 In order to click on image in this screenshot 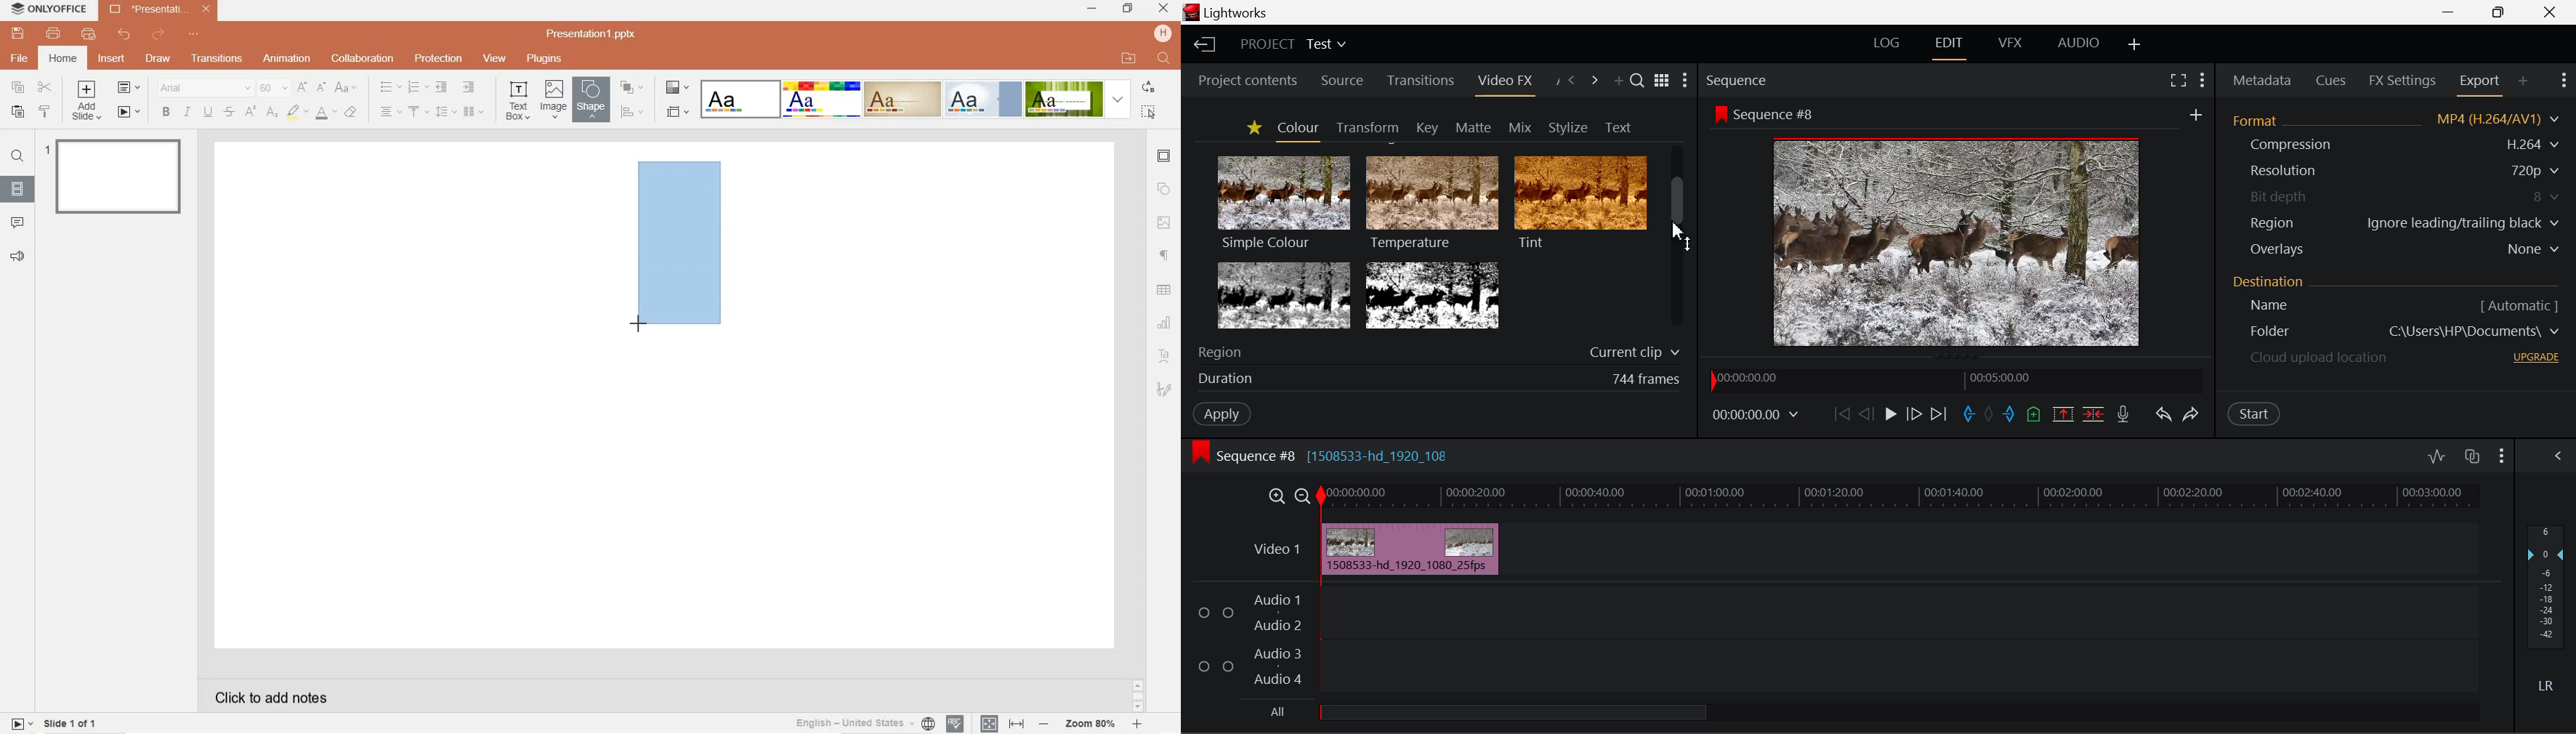, I will do `click(553, 100)`.